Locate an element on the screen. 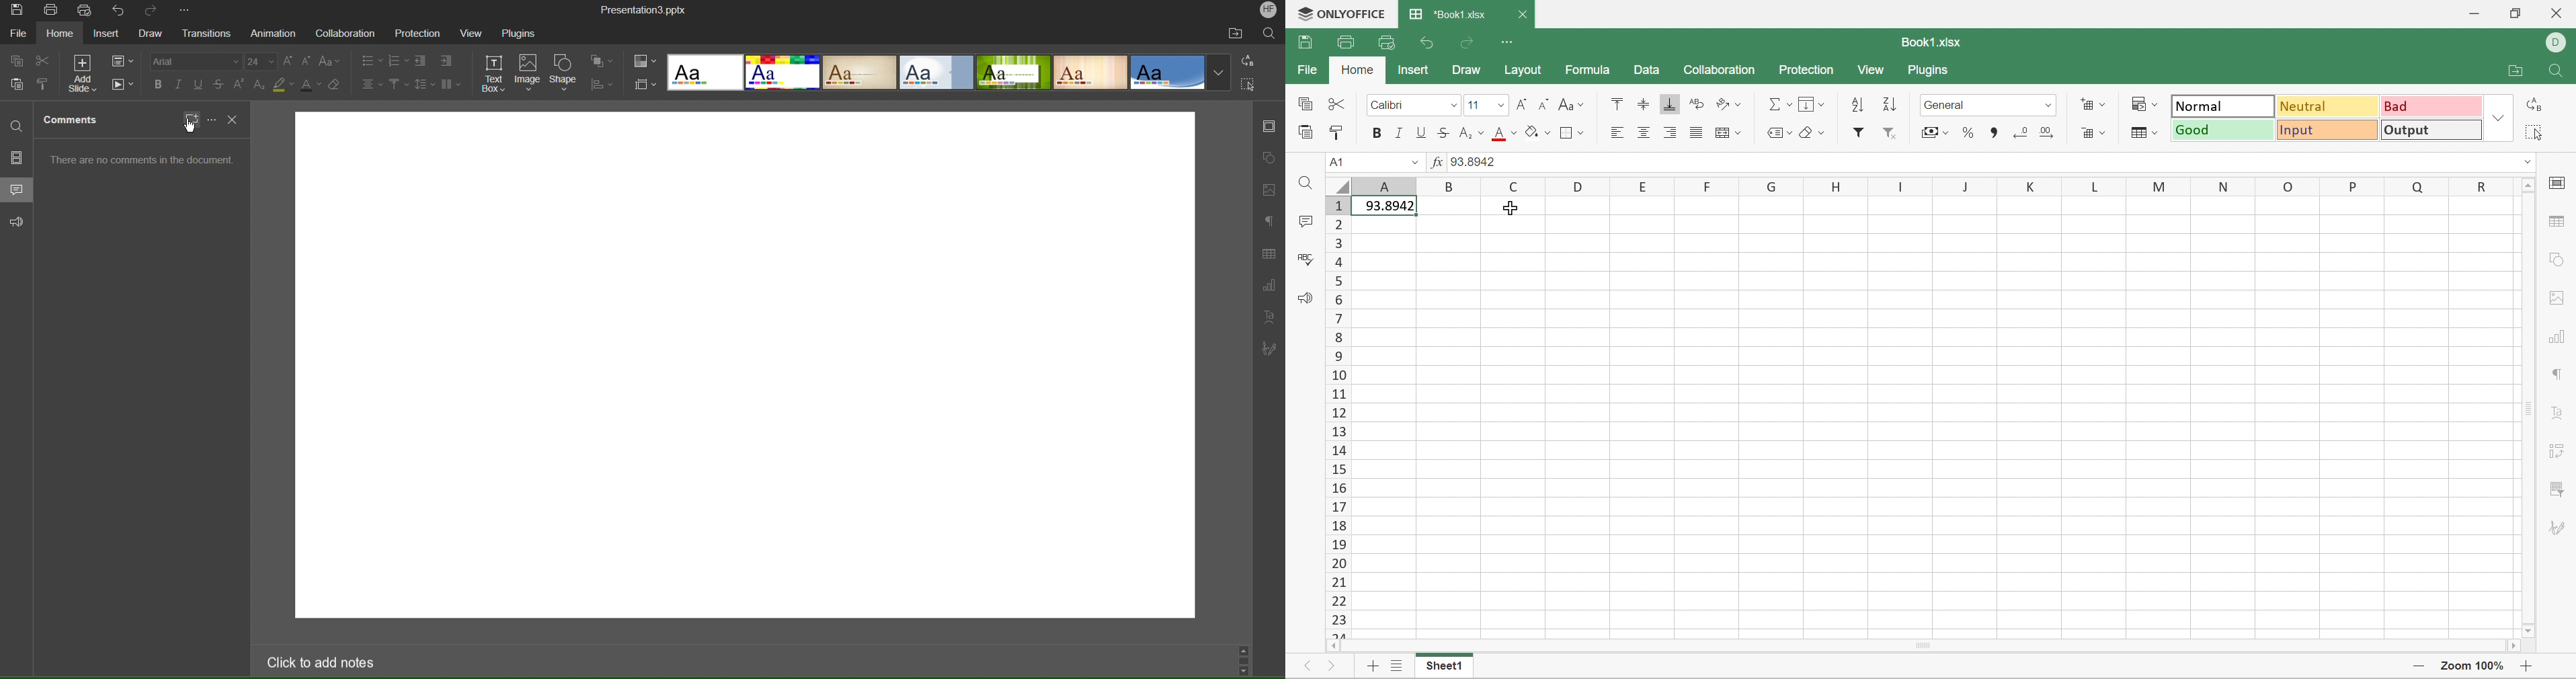  Replace is located at coordinates (1249, 62).